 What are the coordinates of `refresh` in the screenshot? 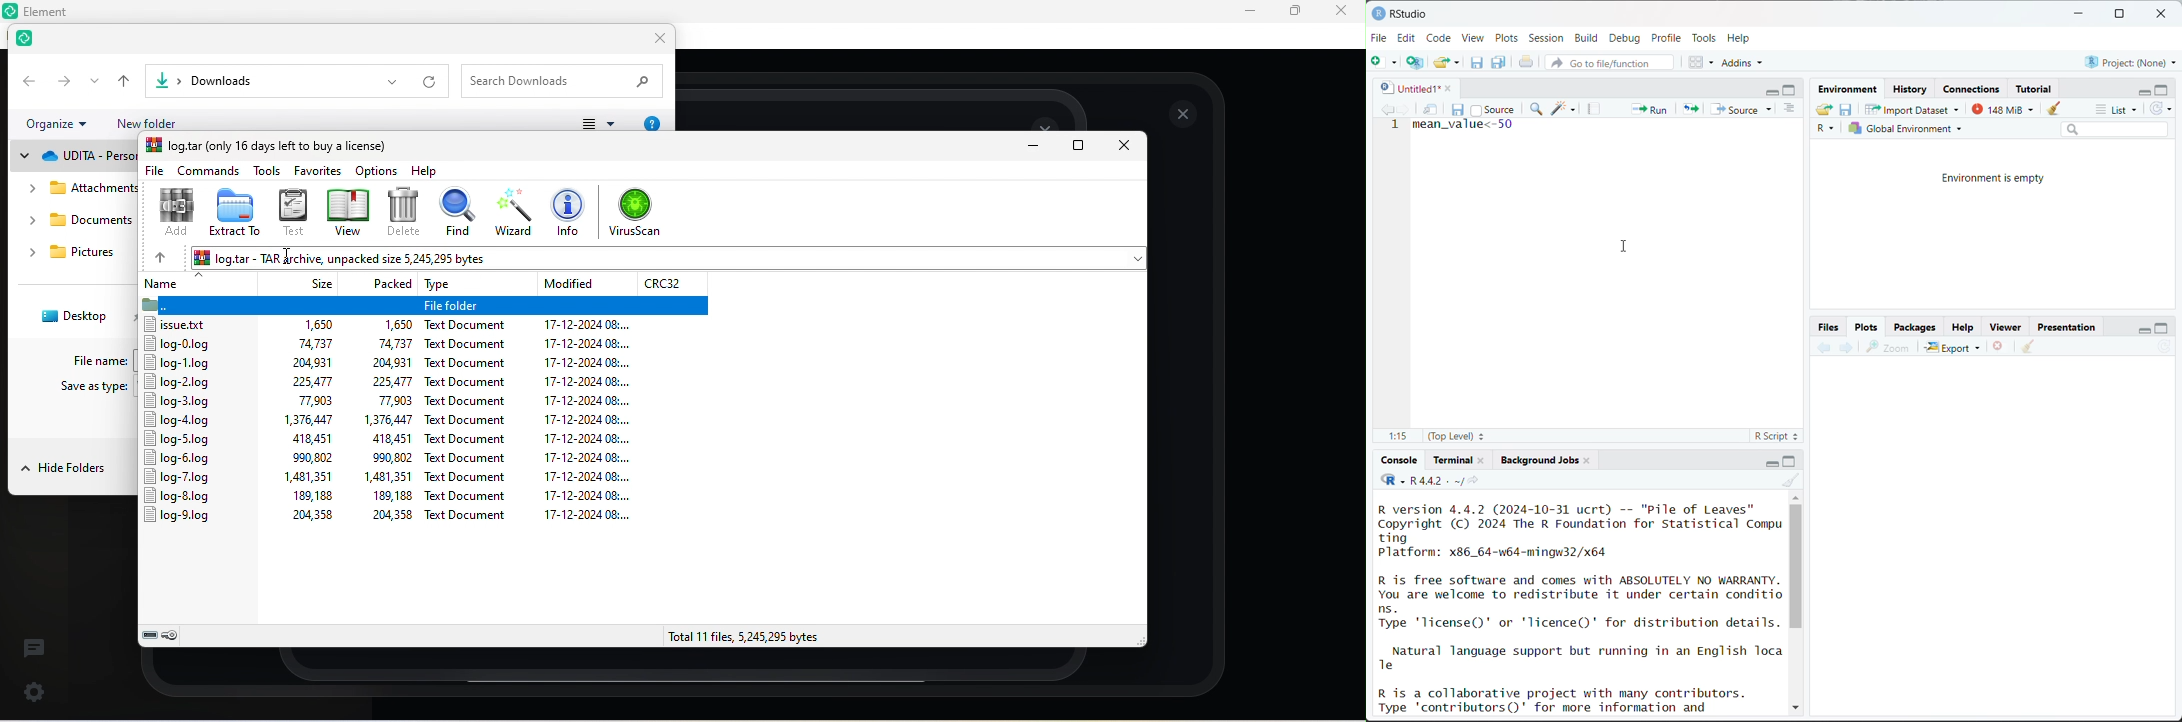 It's located at (432, 82).